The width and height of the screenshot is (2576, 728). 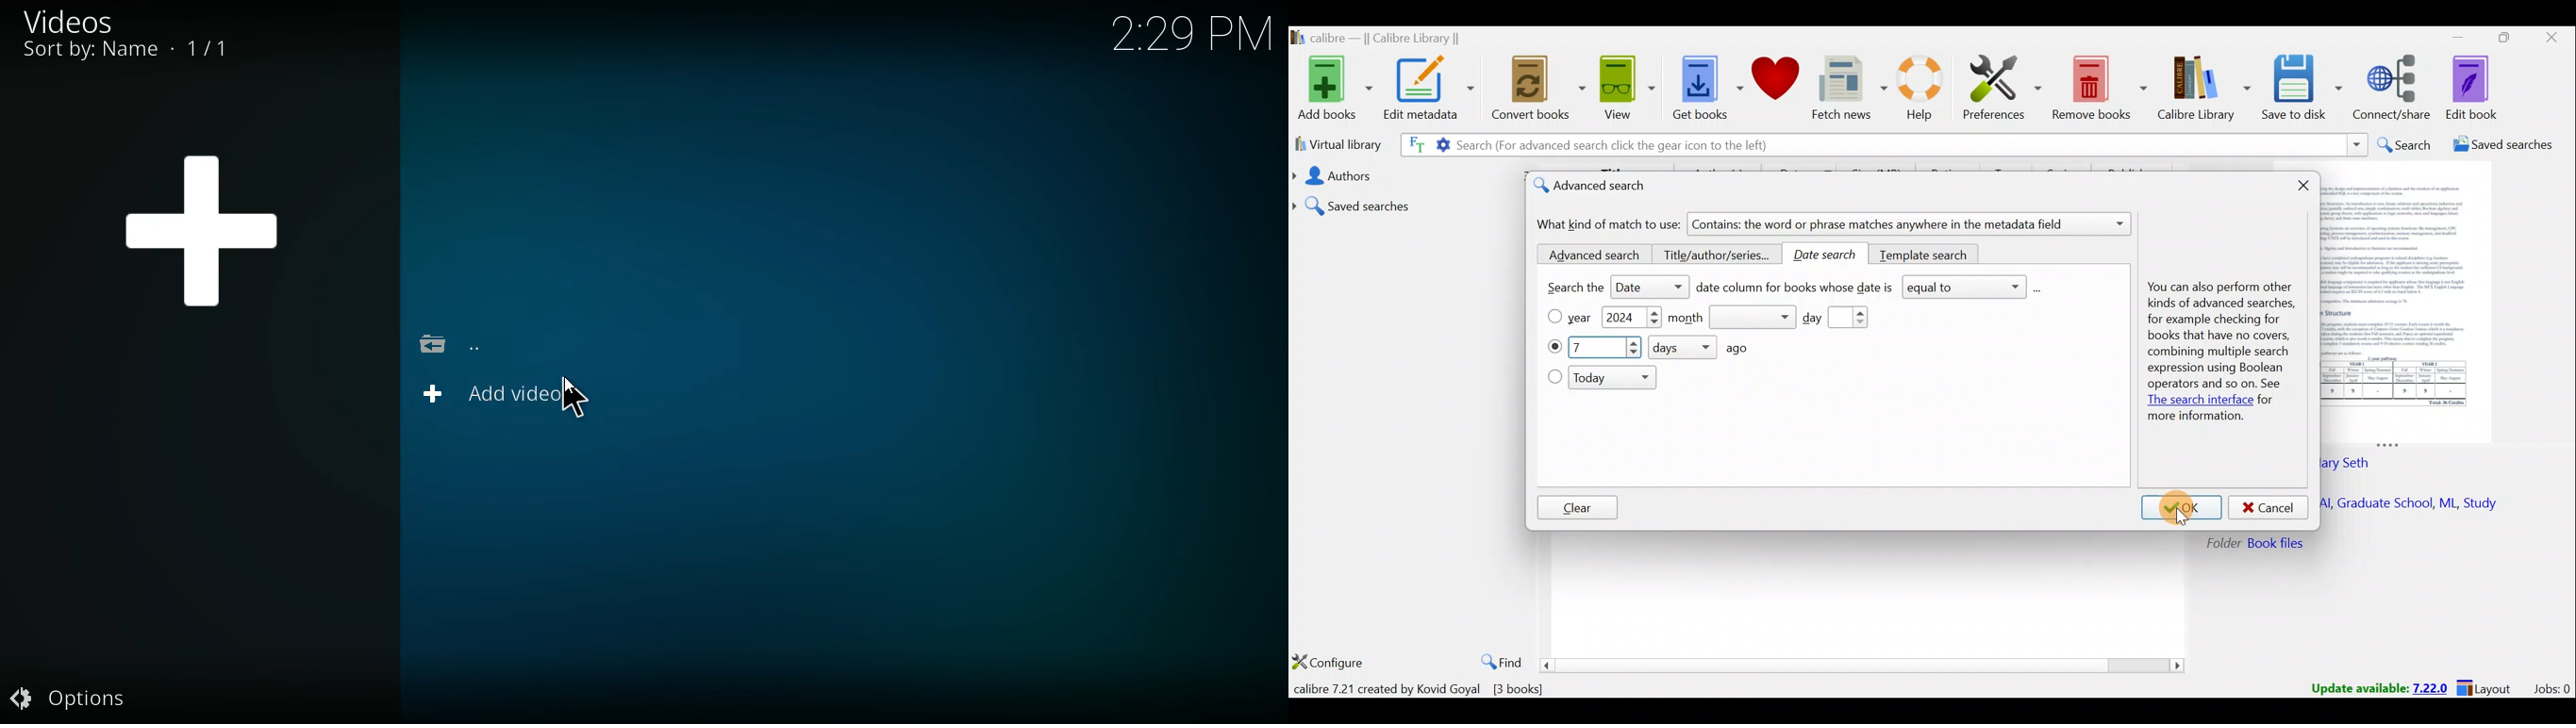 What do you see at coordinates (1578, 509) in the screenshot?
I see `Clear` at bounding box center [1578, 509].